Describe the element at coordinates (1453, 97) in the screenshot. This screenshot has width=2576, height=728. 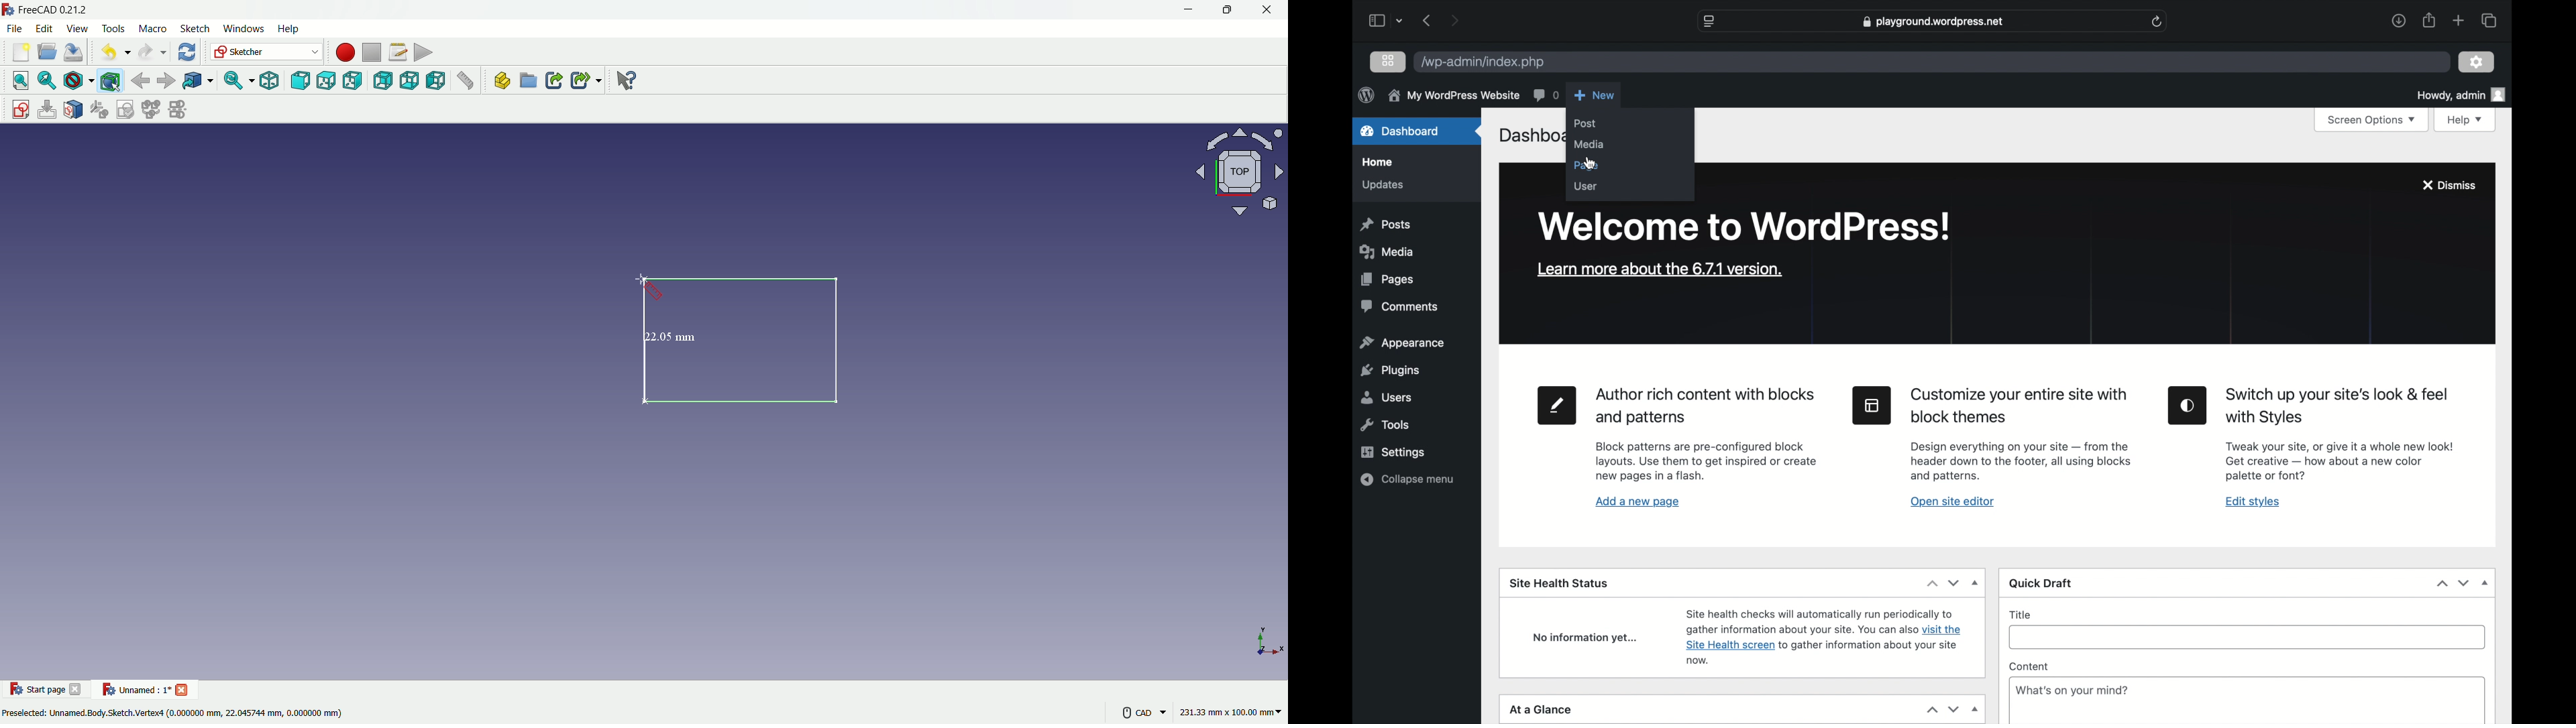
I see `my wordpress website` at that location.